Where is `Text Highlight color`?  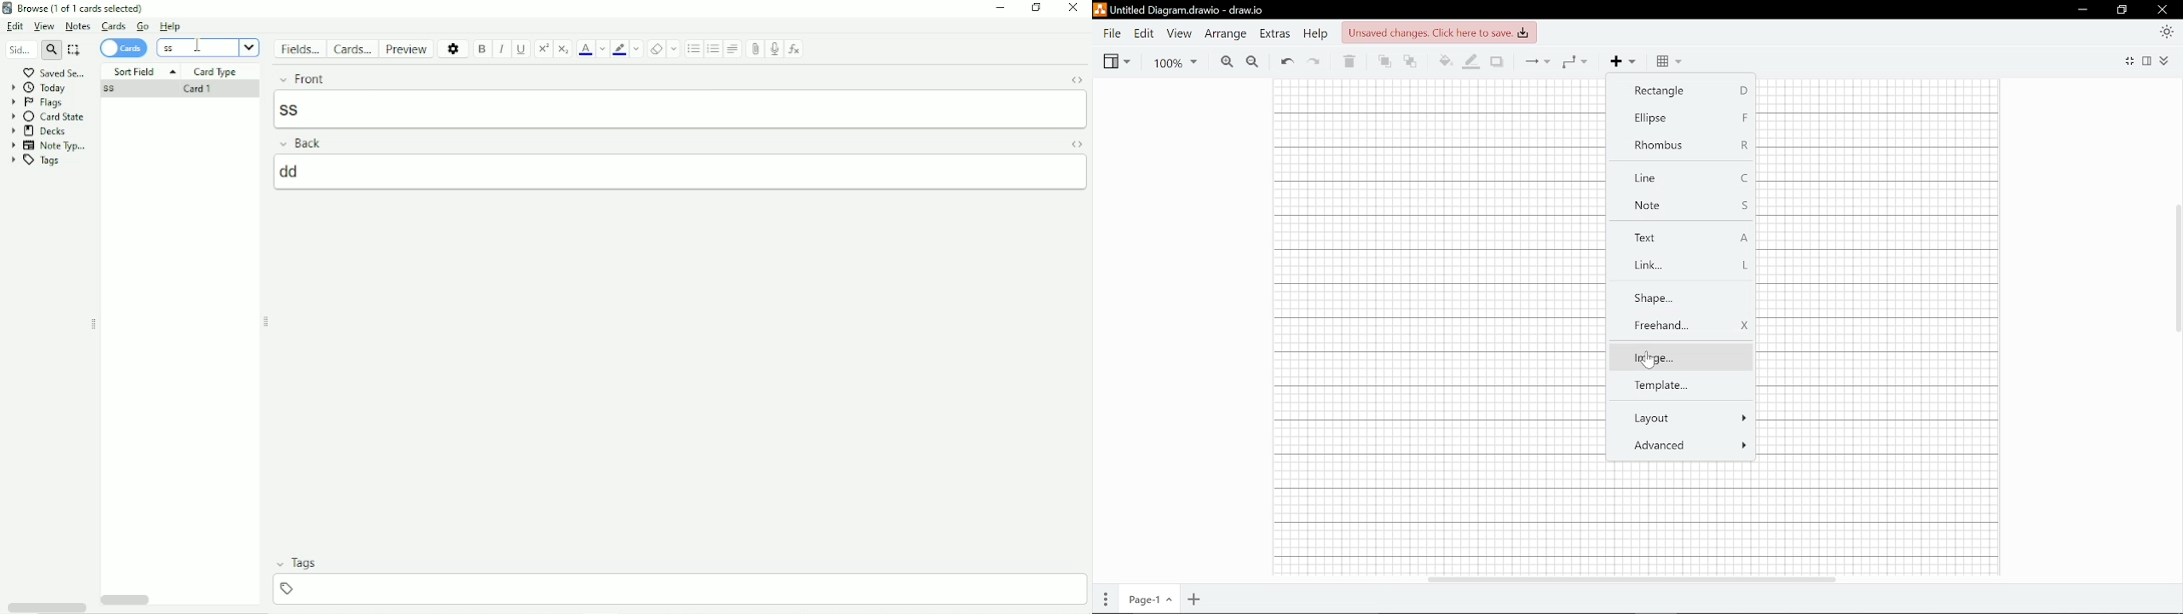
Text Highlight color is located at coordinates (619, 49).